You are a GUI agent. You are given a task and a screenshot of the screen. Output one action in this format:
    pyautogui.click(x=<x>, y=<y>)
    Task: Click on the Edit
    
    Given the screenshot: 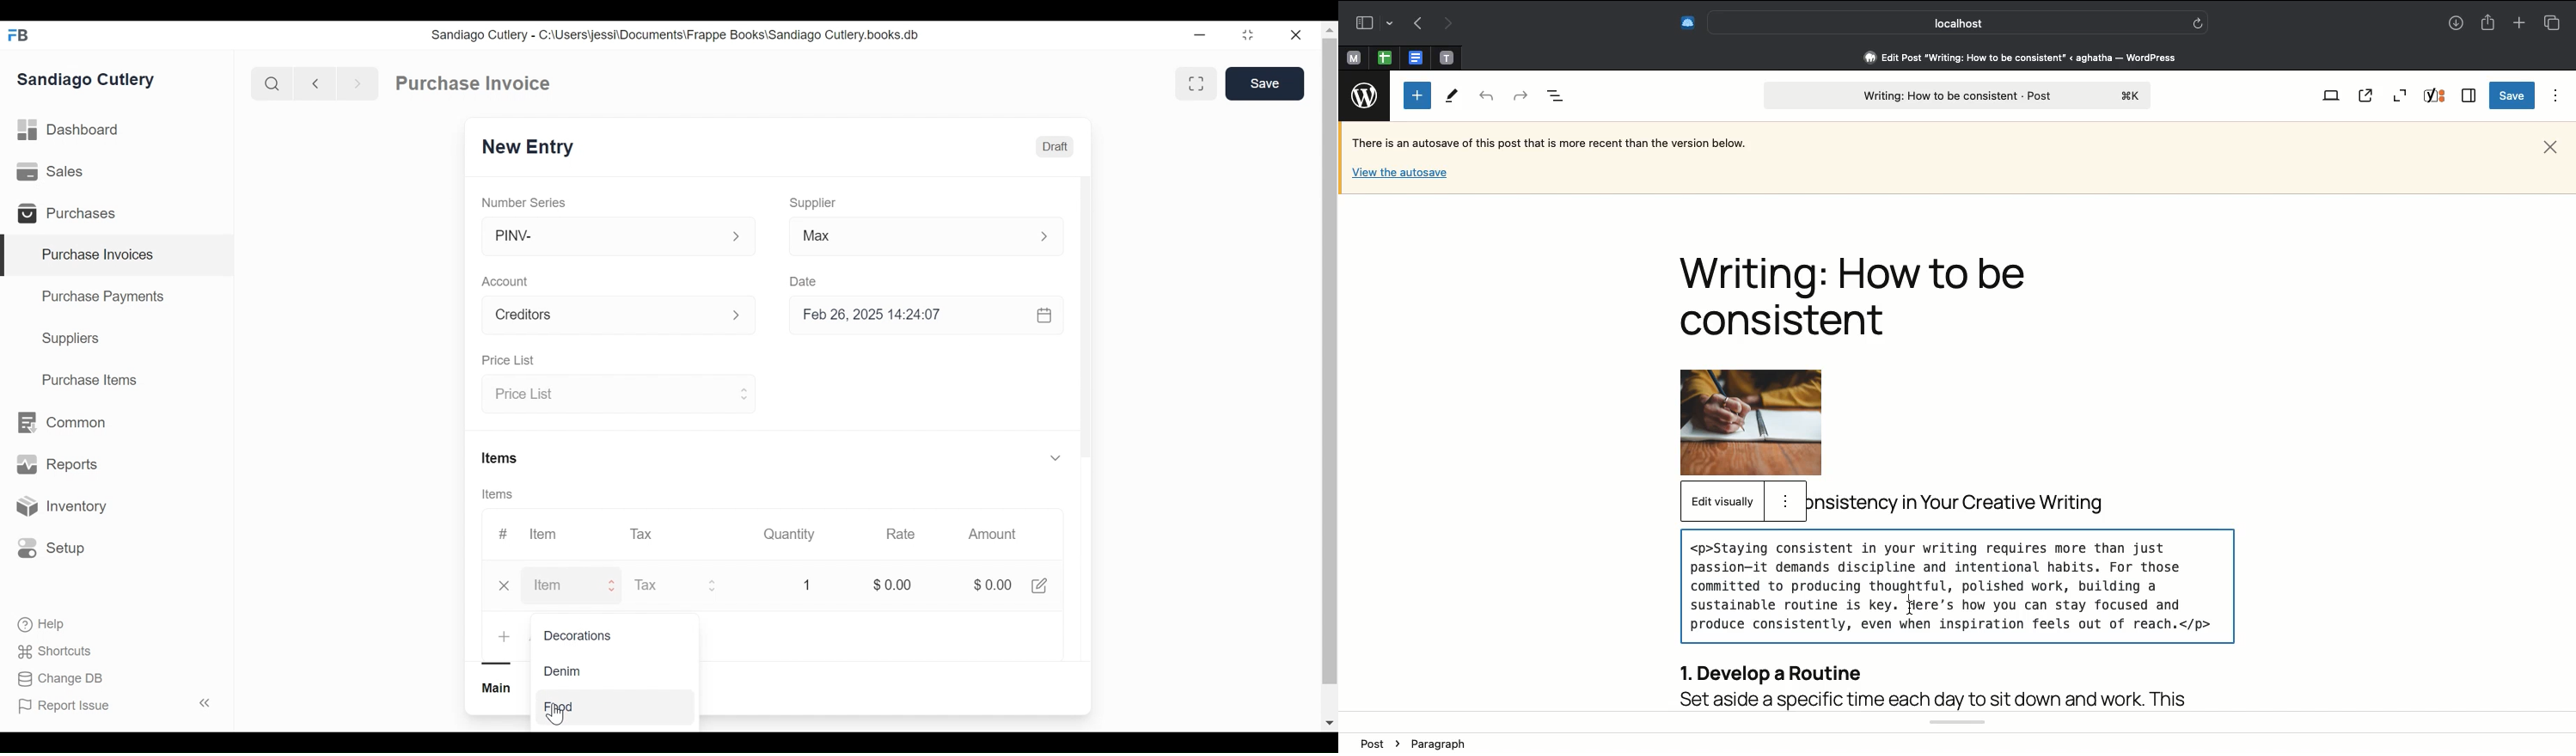 What is the action you would take?
    pyautogui.click(x=1042, y=587)
    